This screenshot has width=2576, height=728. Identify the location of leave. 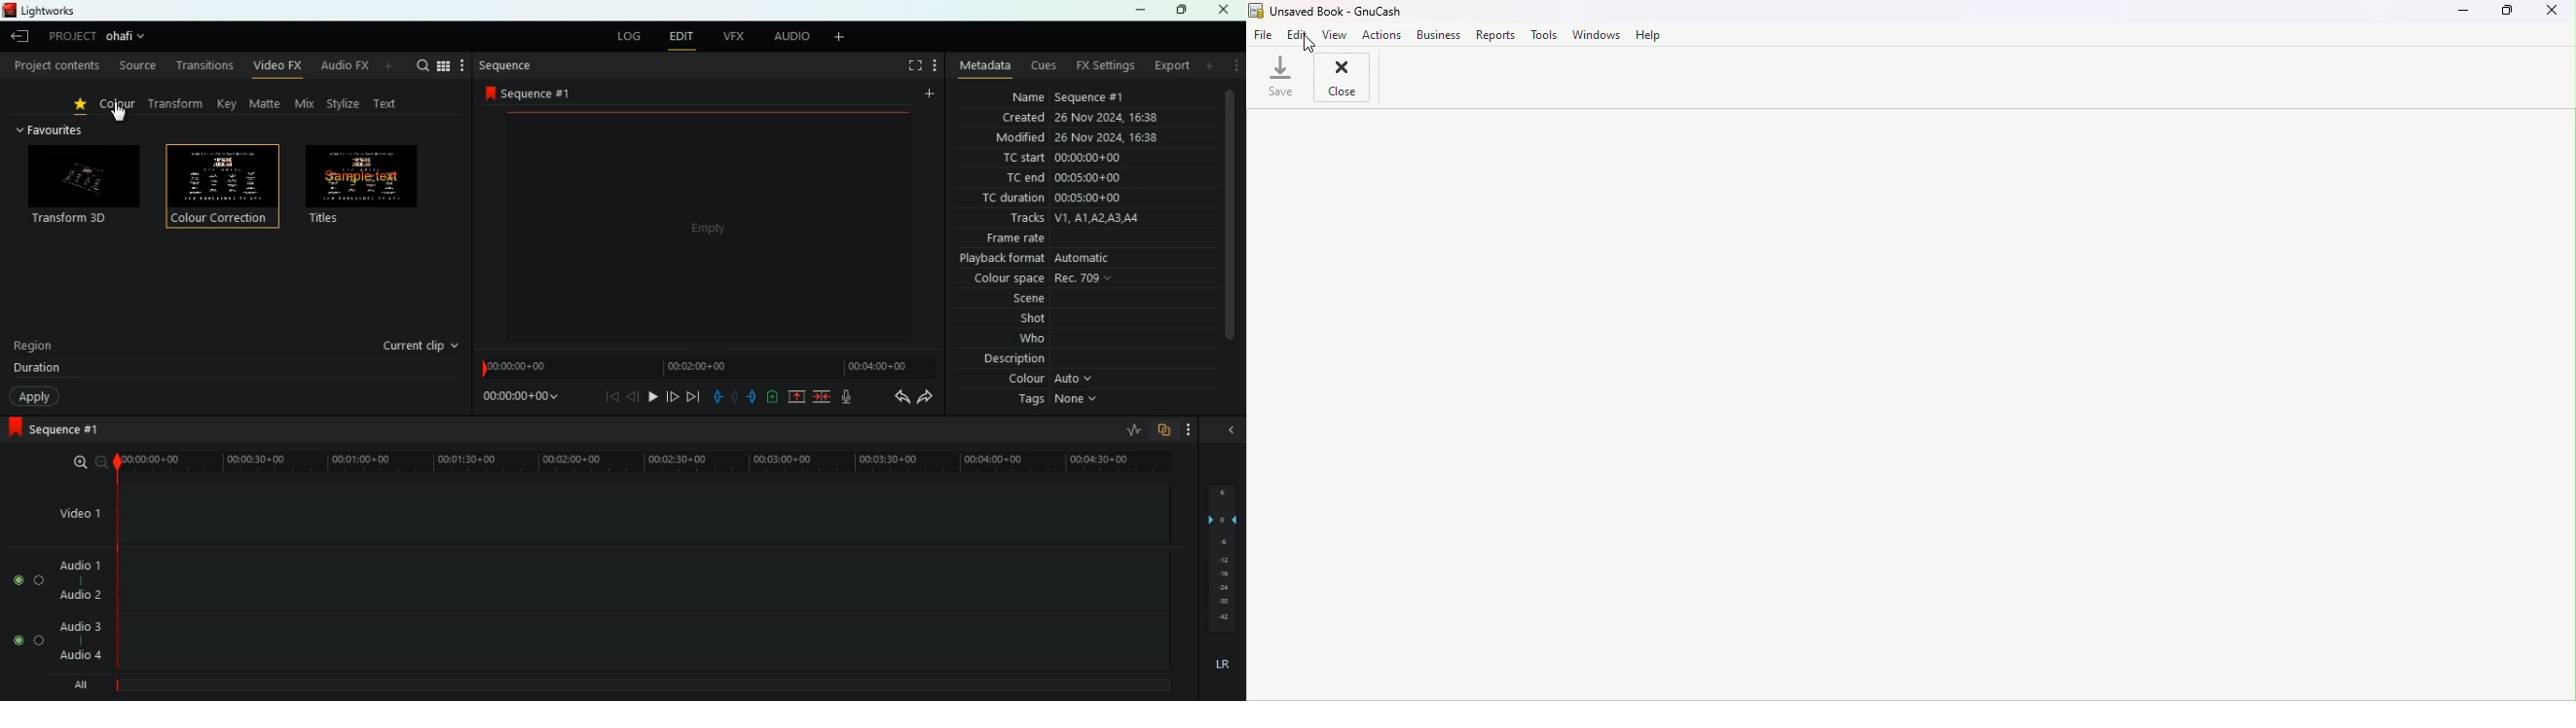
(18, 38).